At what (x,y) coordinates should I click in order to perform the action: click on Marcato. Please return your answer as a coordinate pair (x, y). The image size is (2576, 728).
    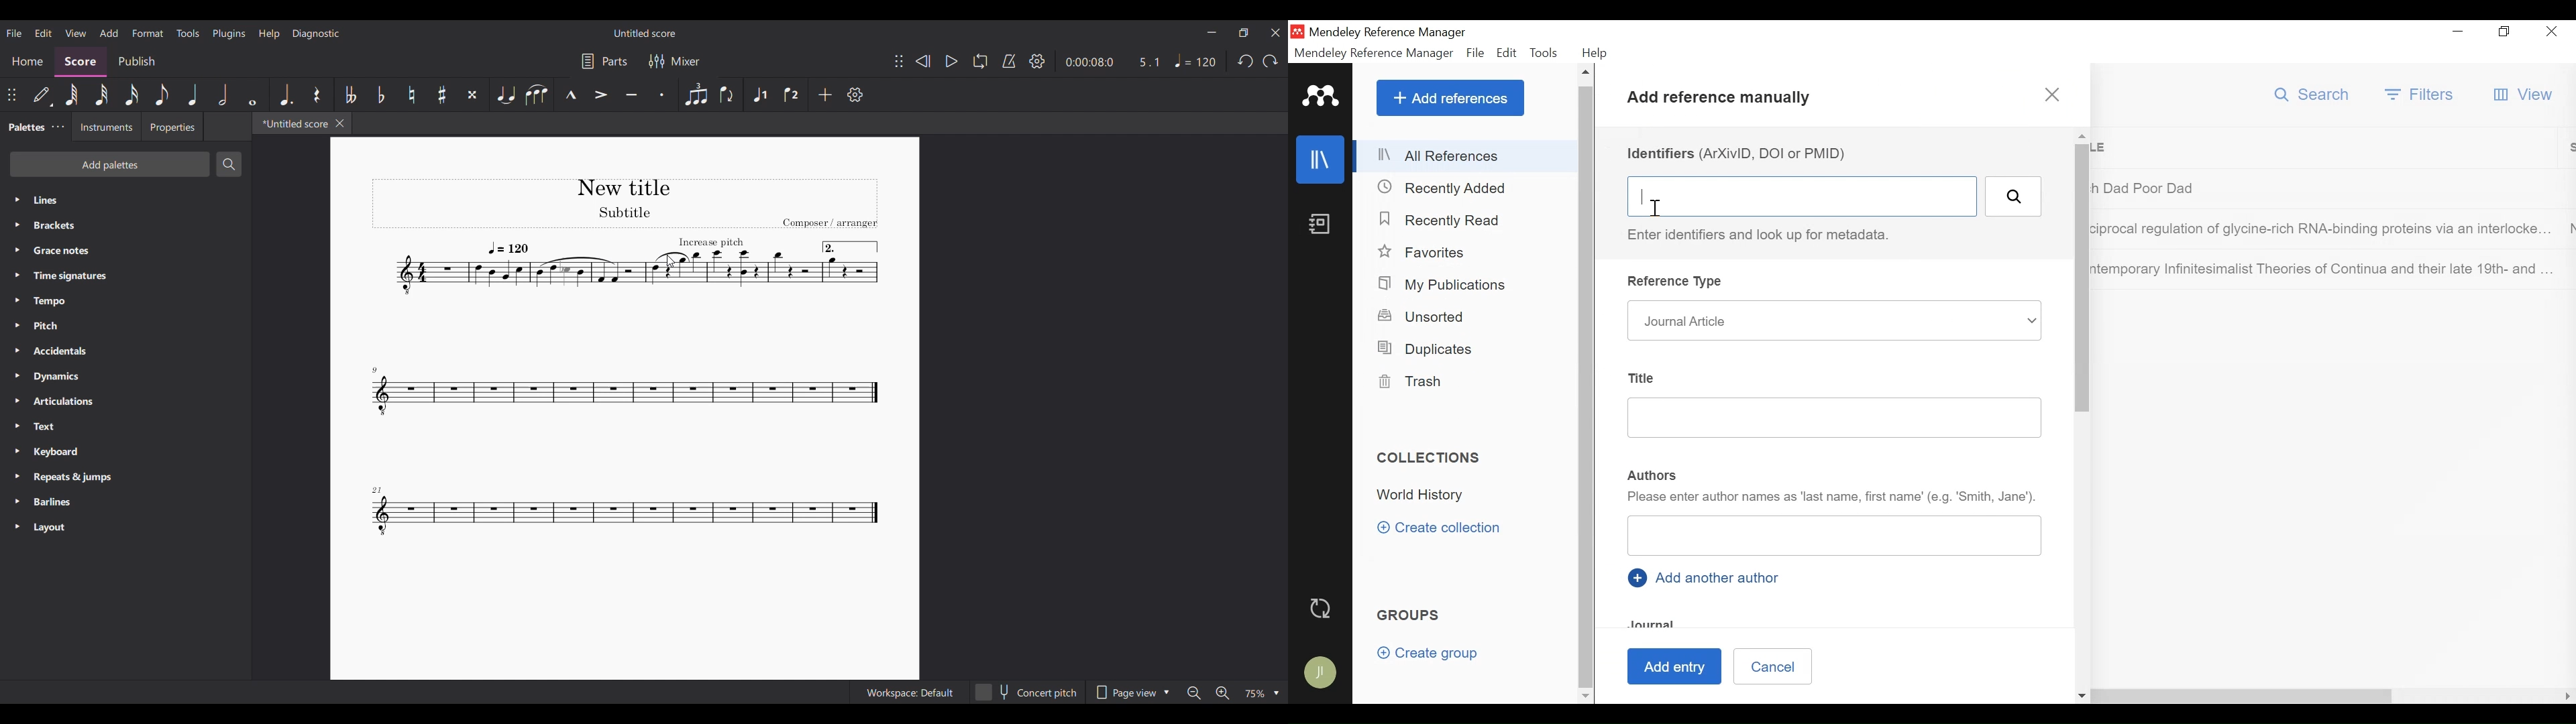
    Looking at the image, I should click on (570, 95).